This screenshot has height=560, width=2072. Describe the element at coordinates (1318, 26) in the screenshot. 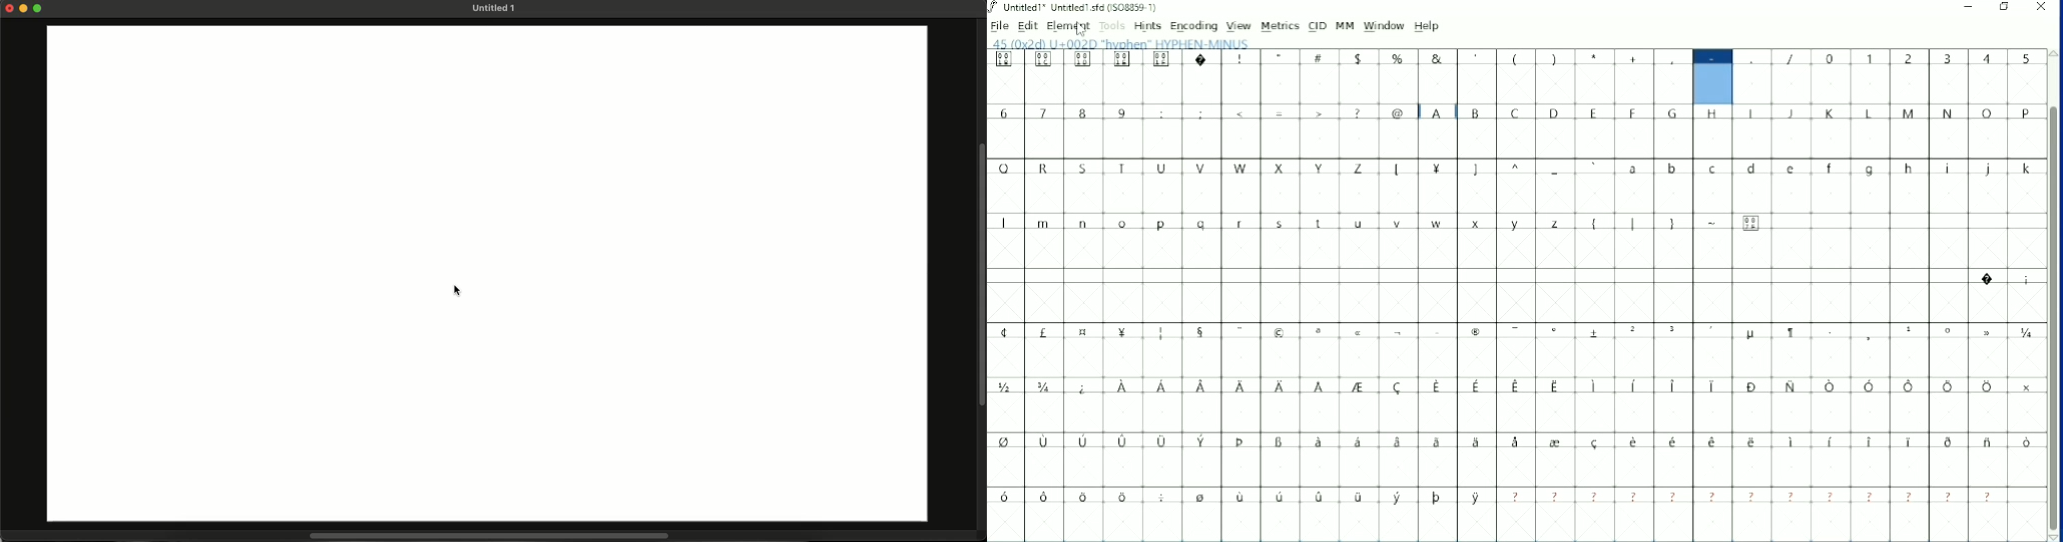

I see `CID` at that location.